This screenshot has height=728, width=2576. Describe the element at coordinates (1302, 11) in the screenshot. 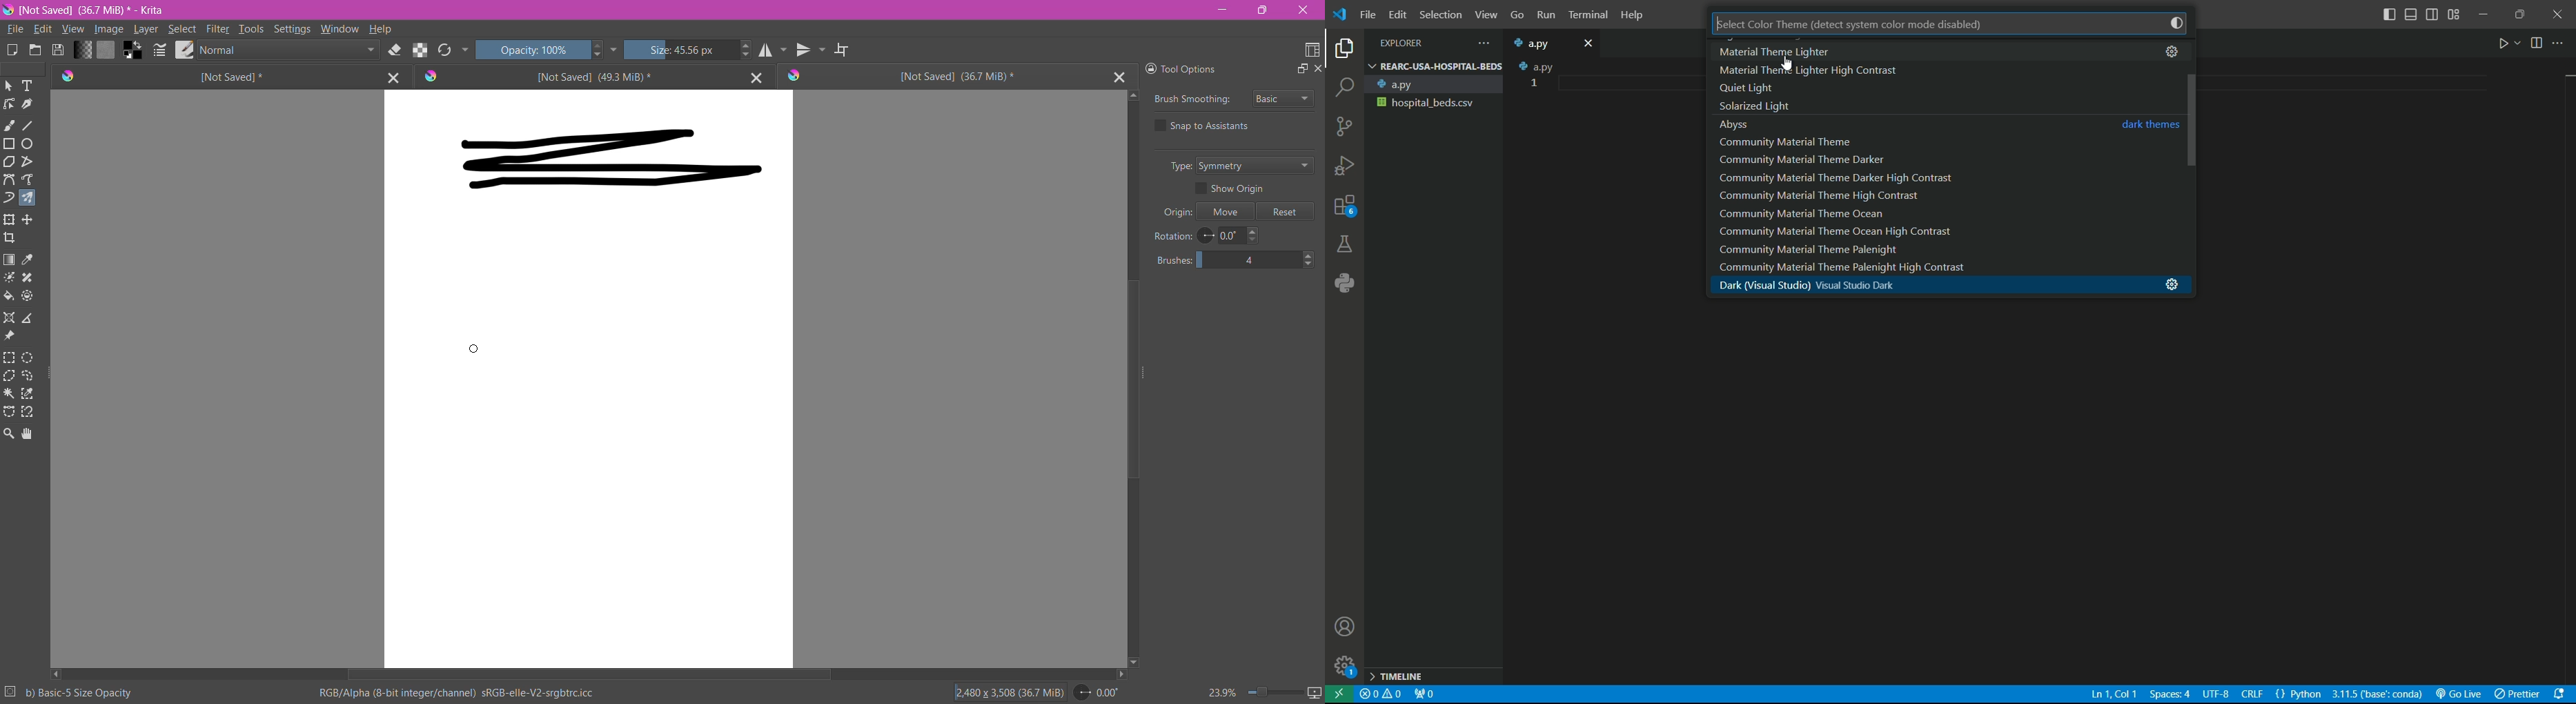

I see `Close` at that location.